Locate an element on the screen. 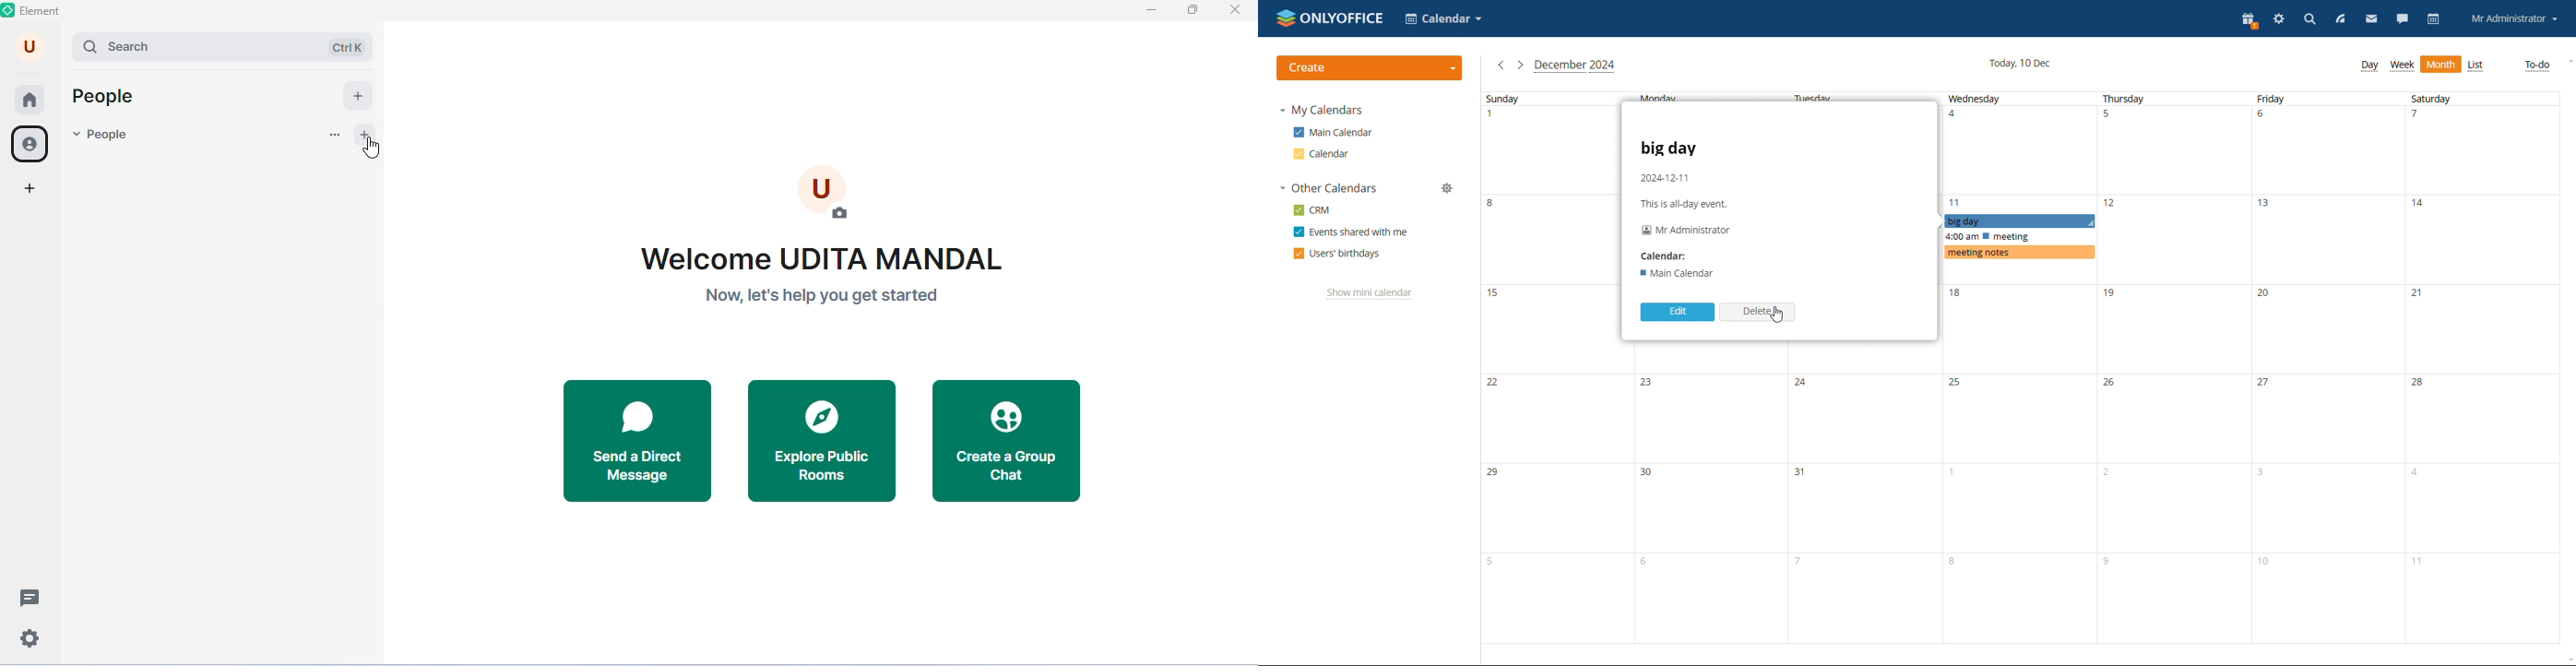  list options is located at coordinates (333, 136).